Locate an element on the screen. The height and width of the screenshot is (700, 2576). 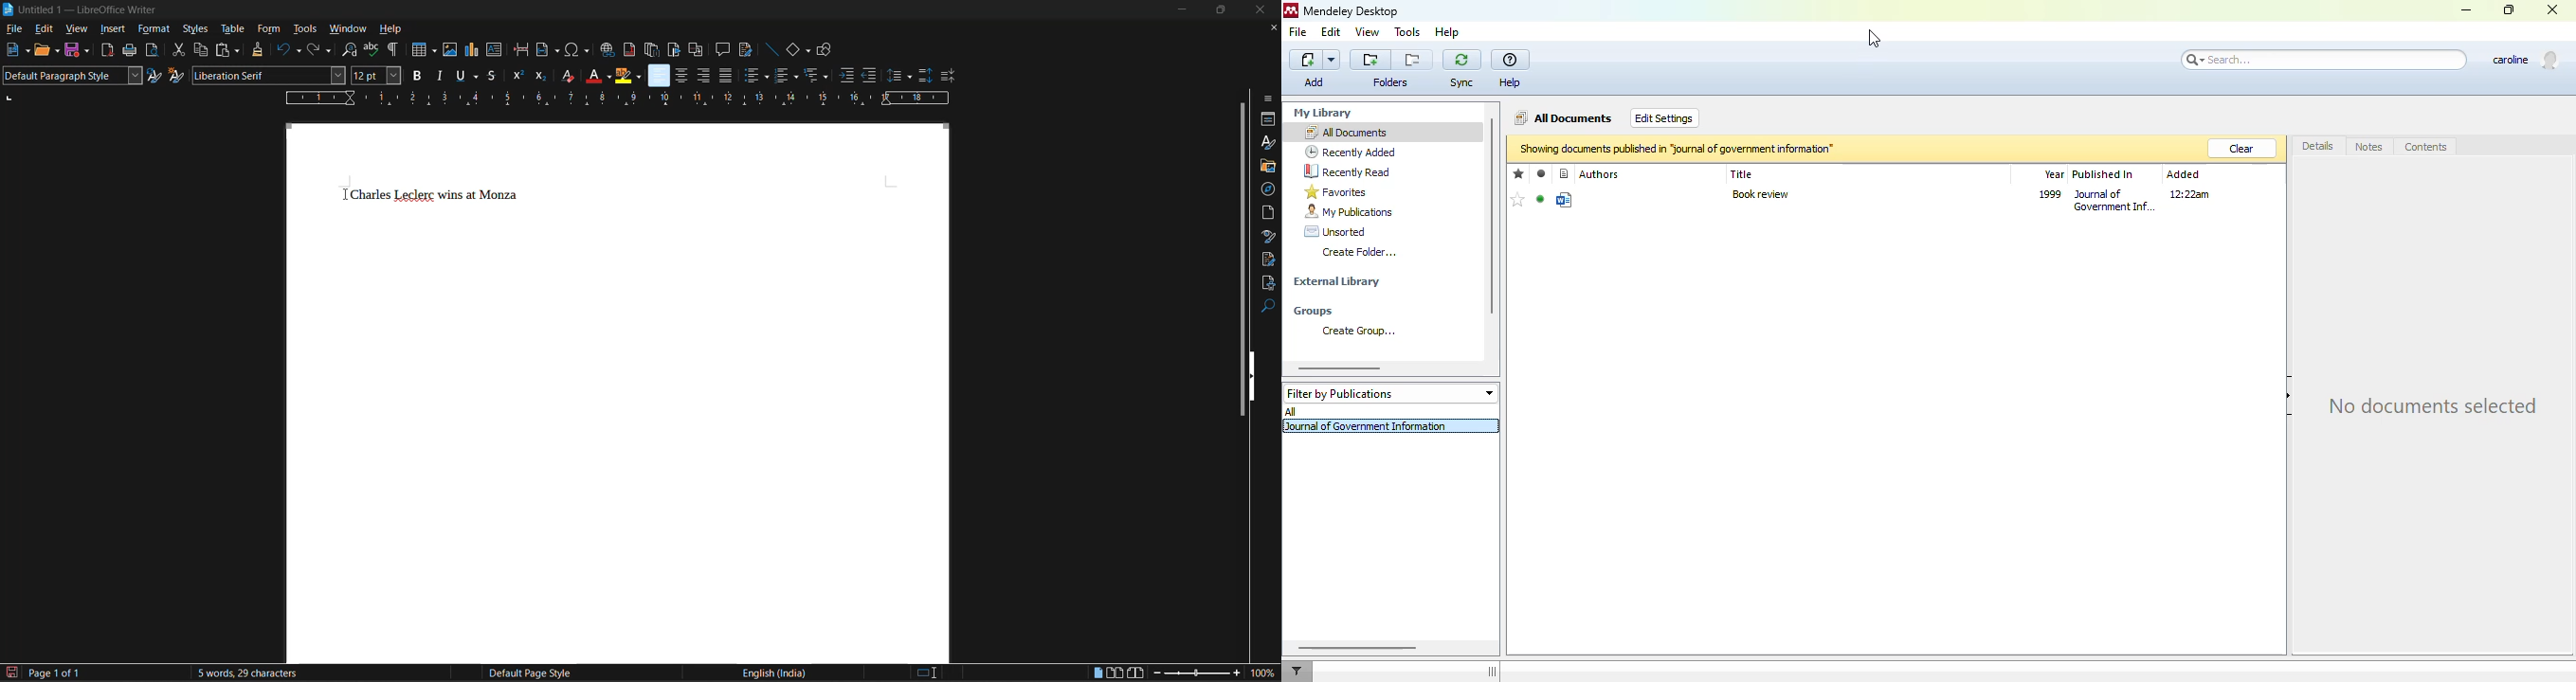
paste is located at coordinates (230, 51).